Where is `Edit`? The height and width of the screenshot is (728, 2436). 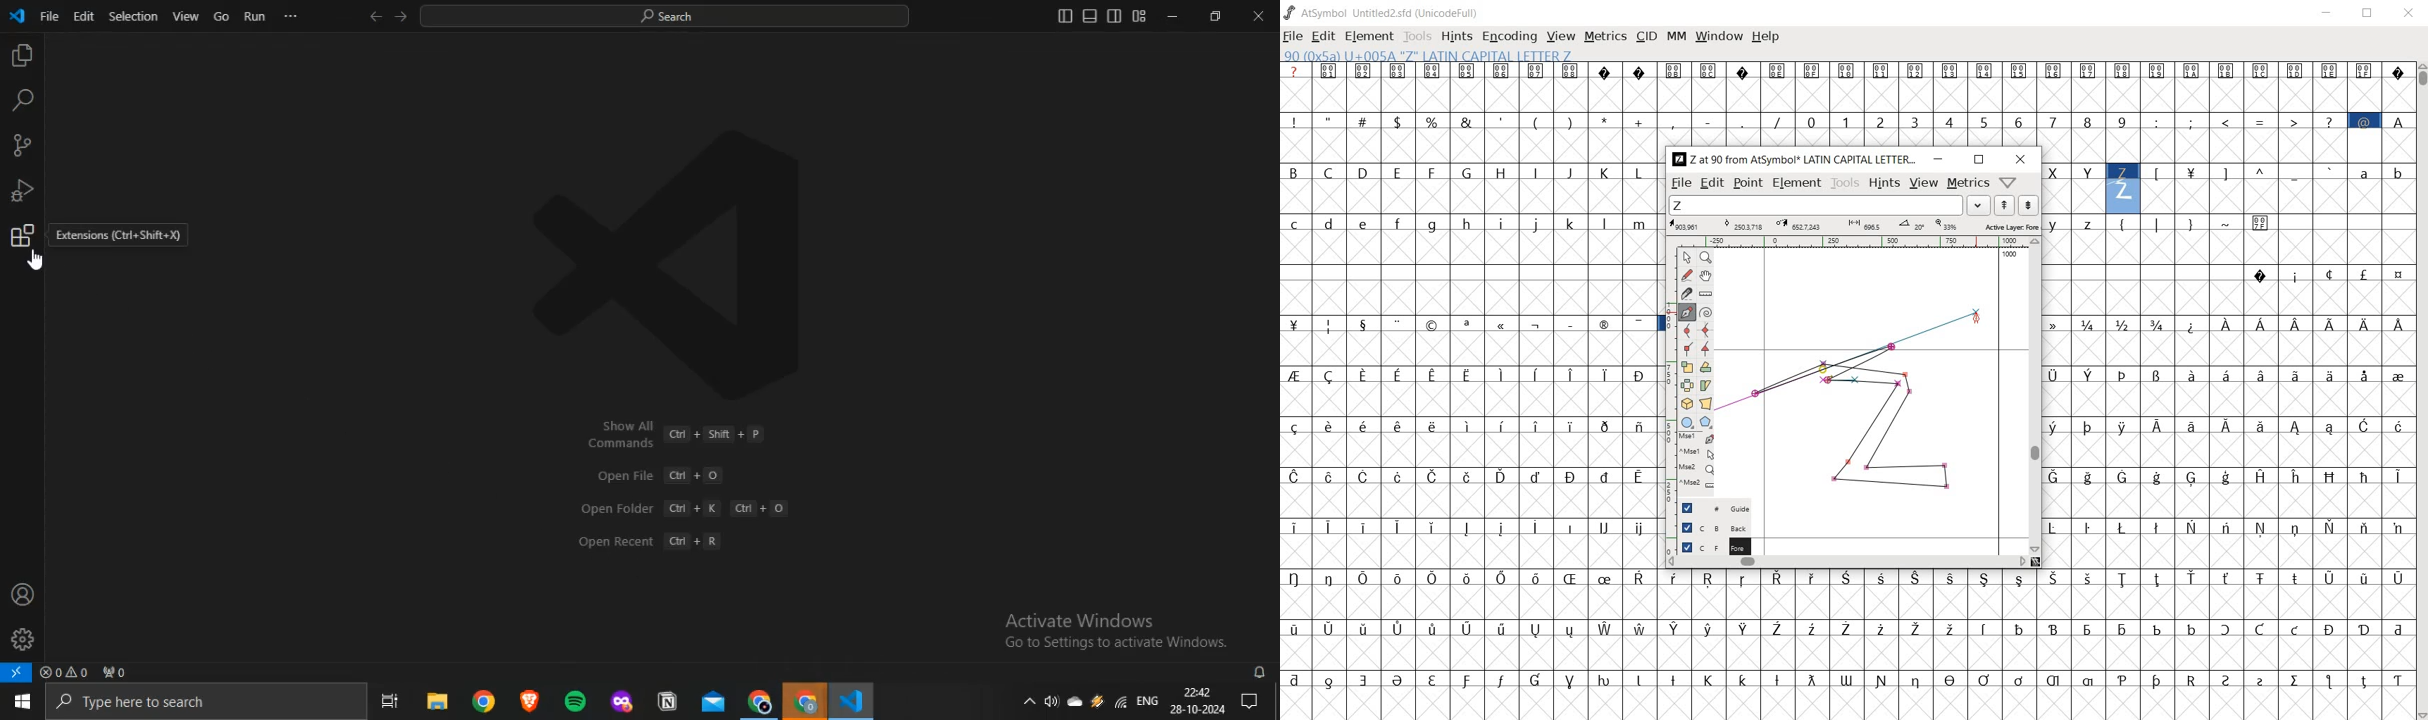
Edit is located at coordinates (82, 16).